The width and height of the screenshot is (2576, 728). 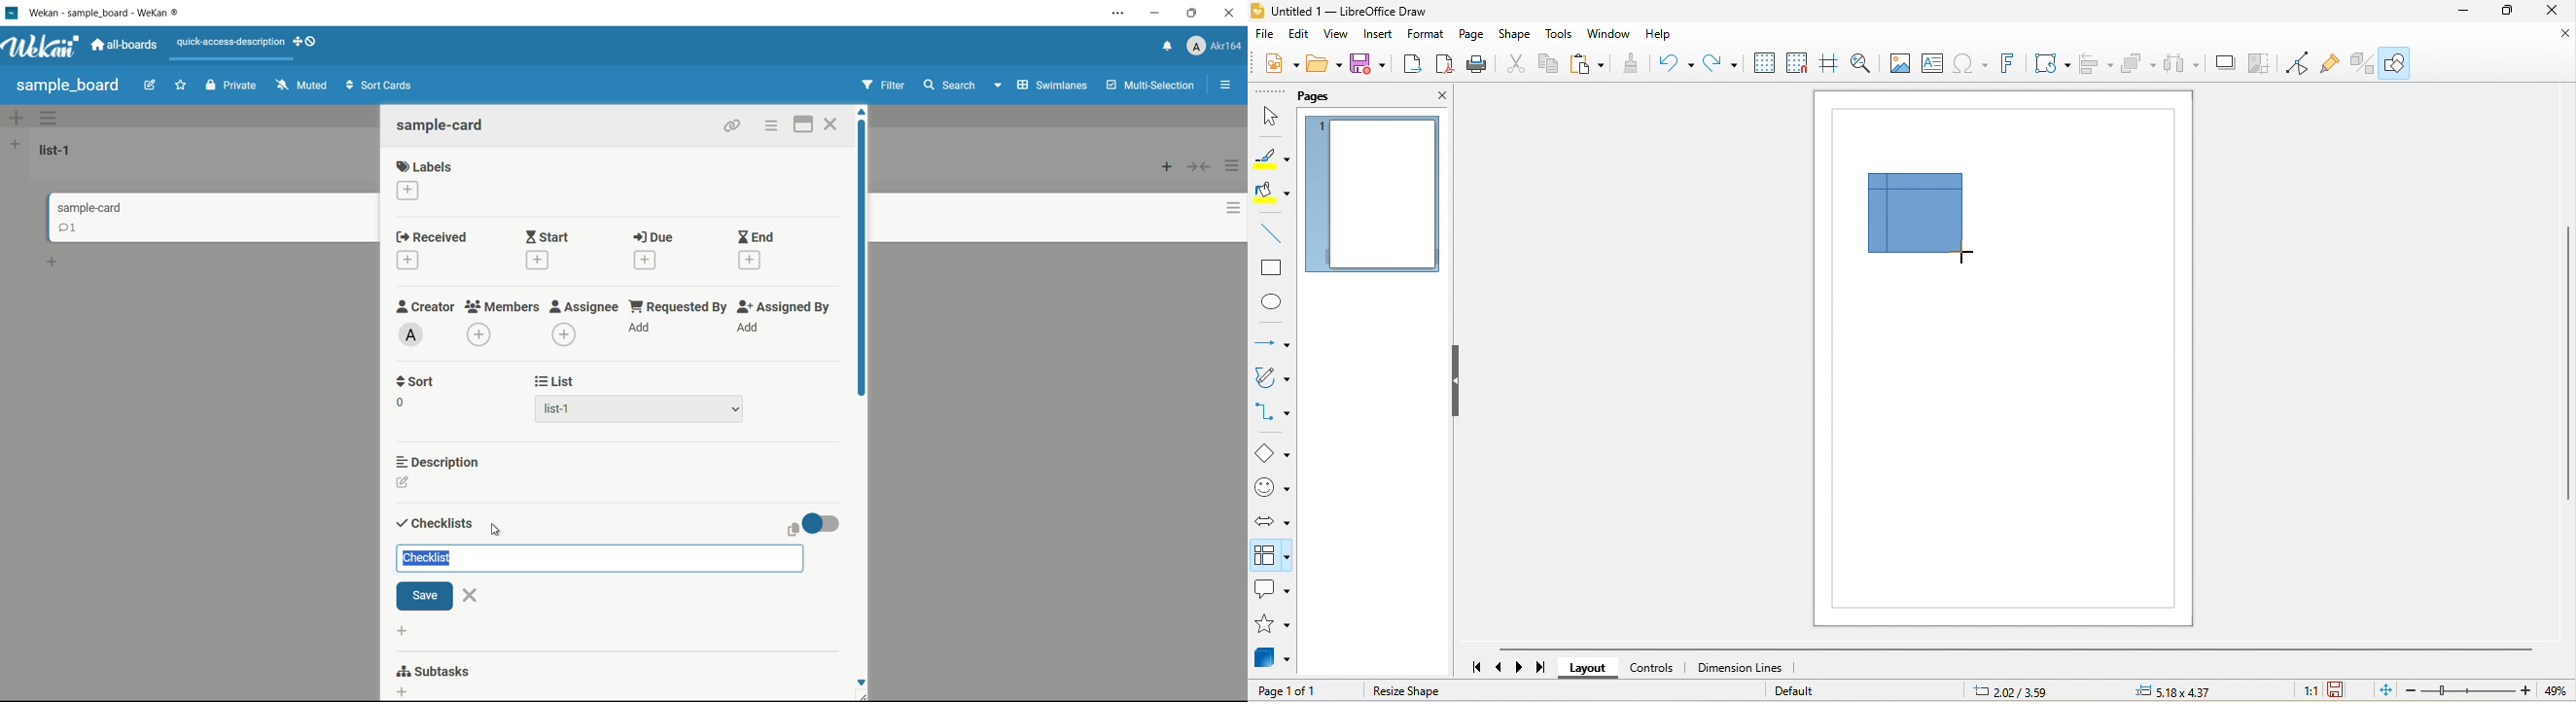 I want to click on open, so click(x=1324, y=62).